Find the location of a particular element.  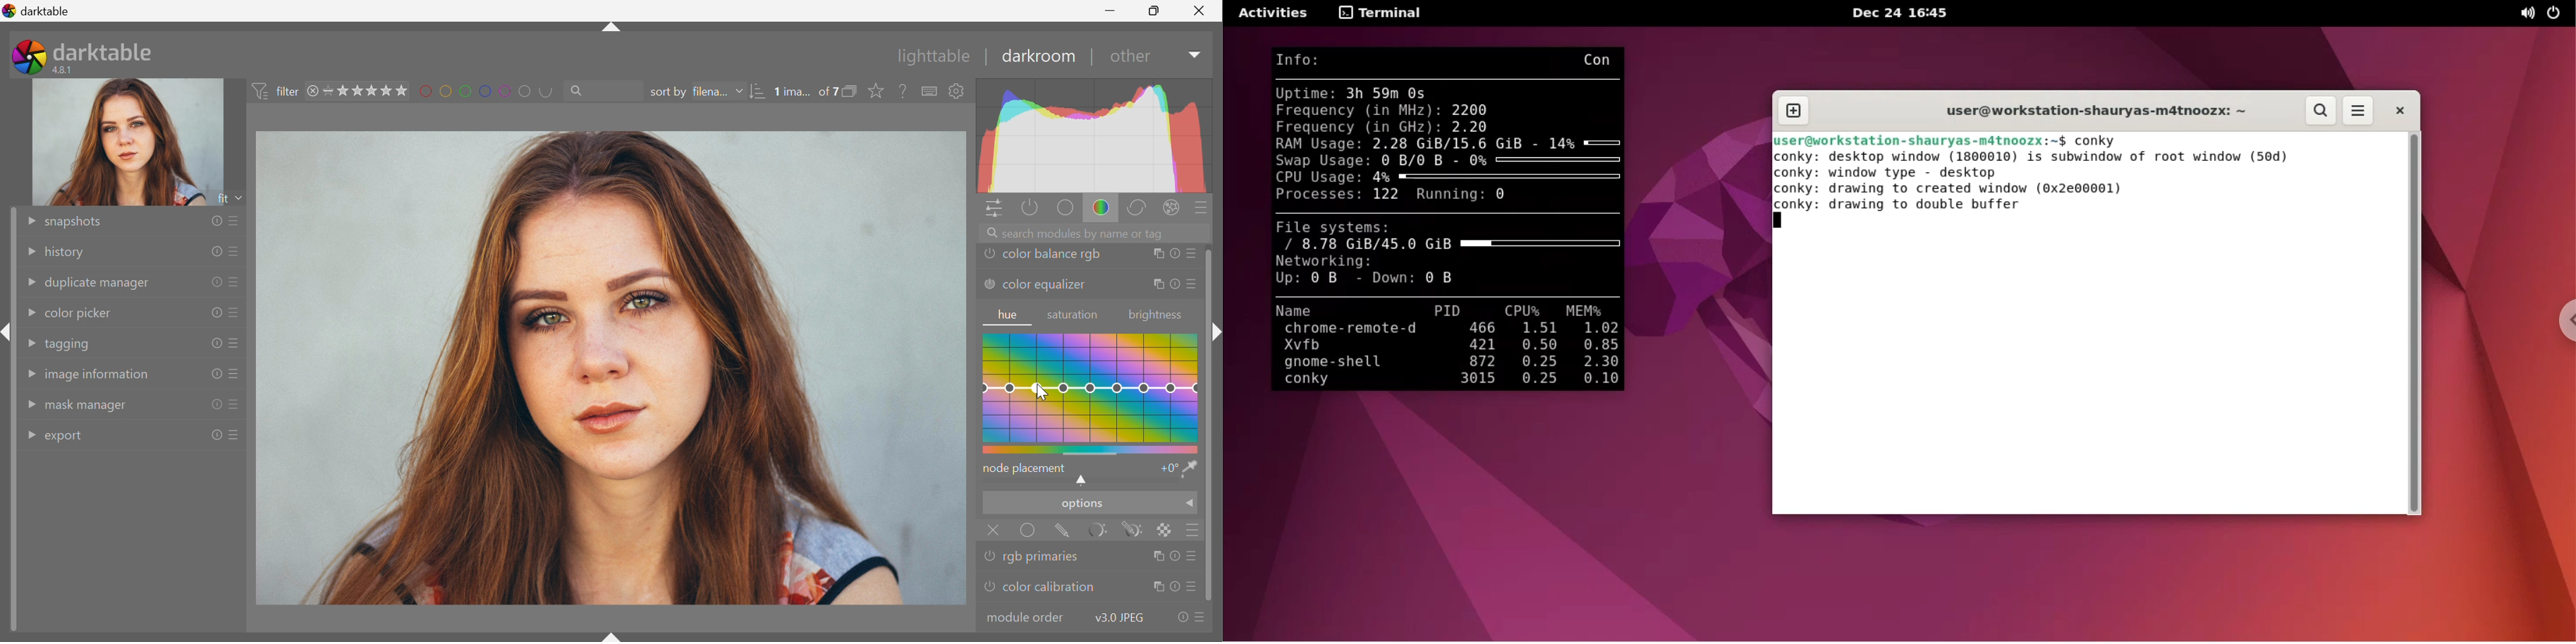

hue is located at coordinates (1009, 315).